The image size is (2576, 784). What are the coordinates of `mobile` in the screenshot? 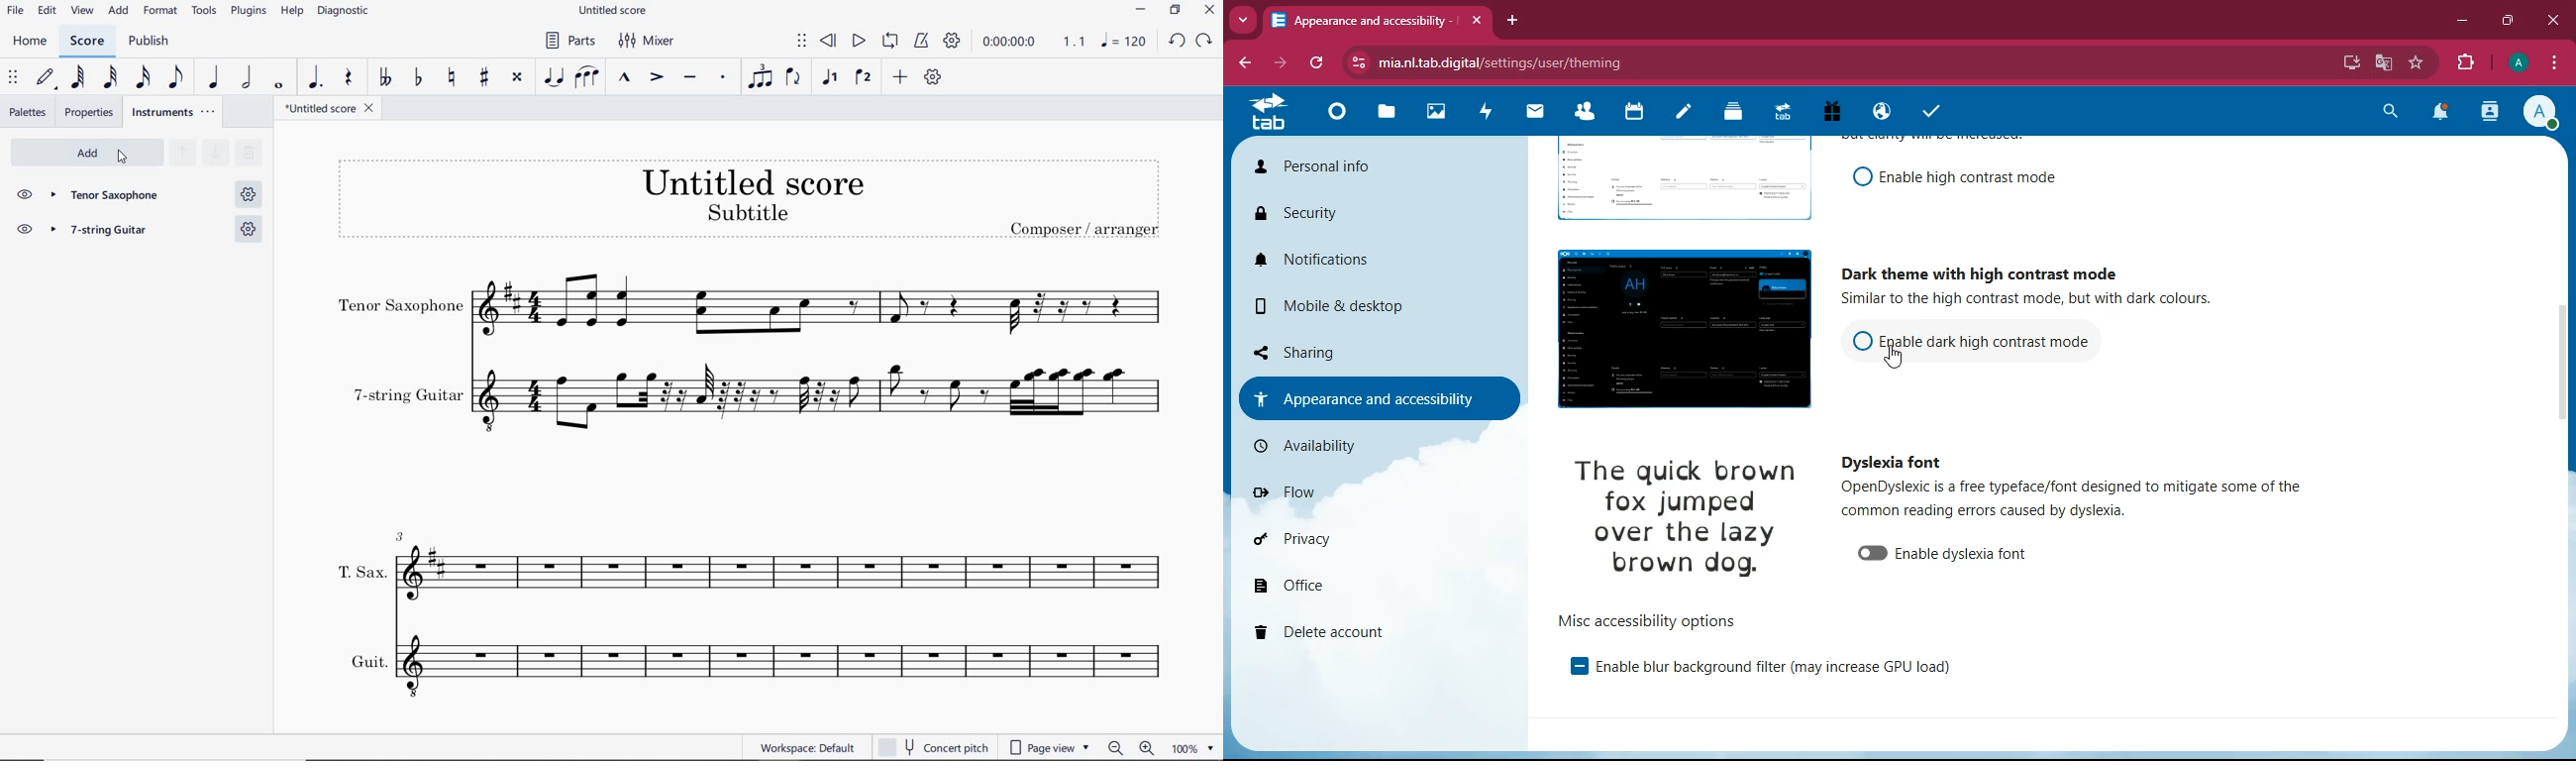 It's located at (1352, 305).